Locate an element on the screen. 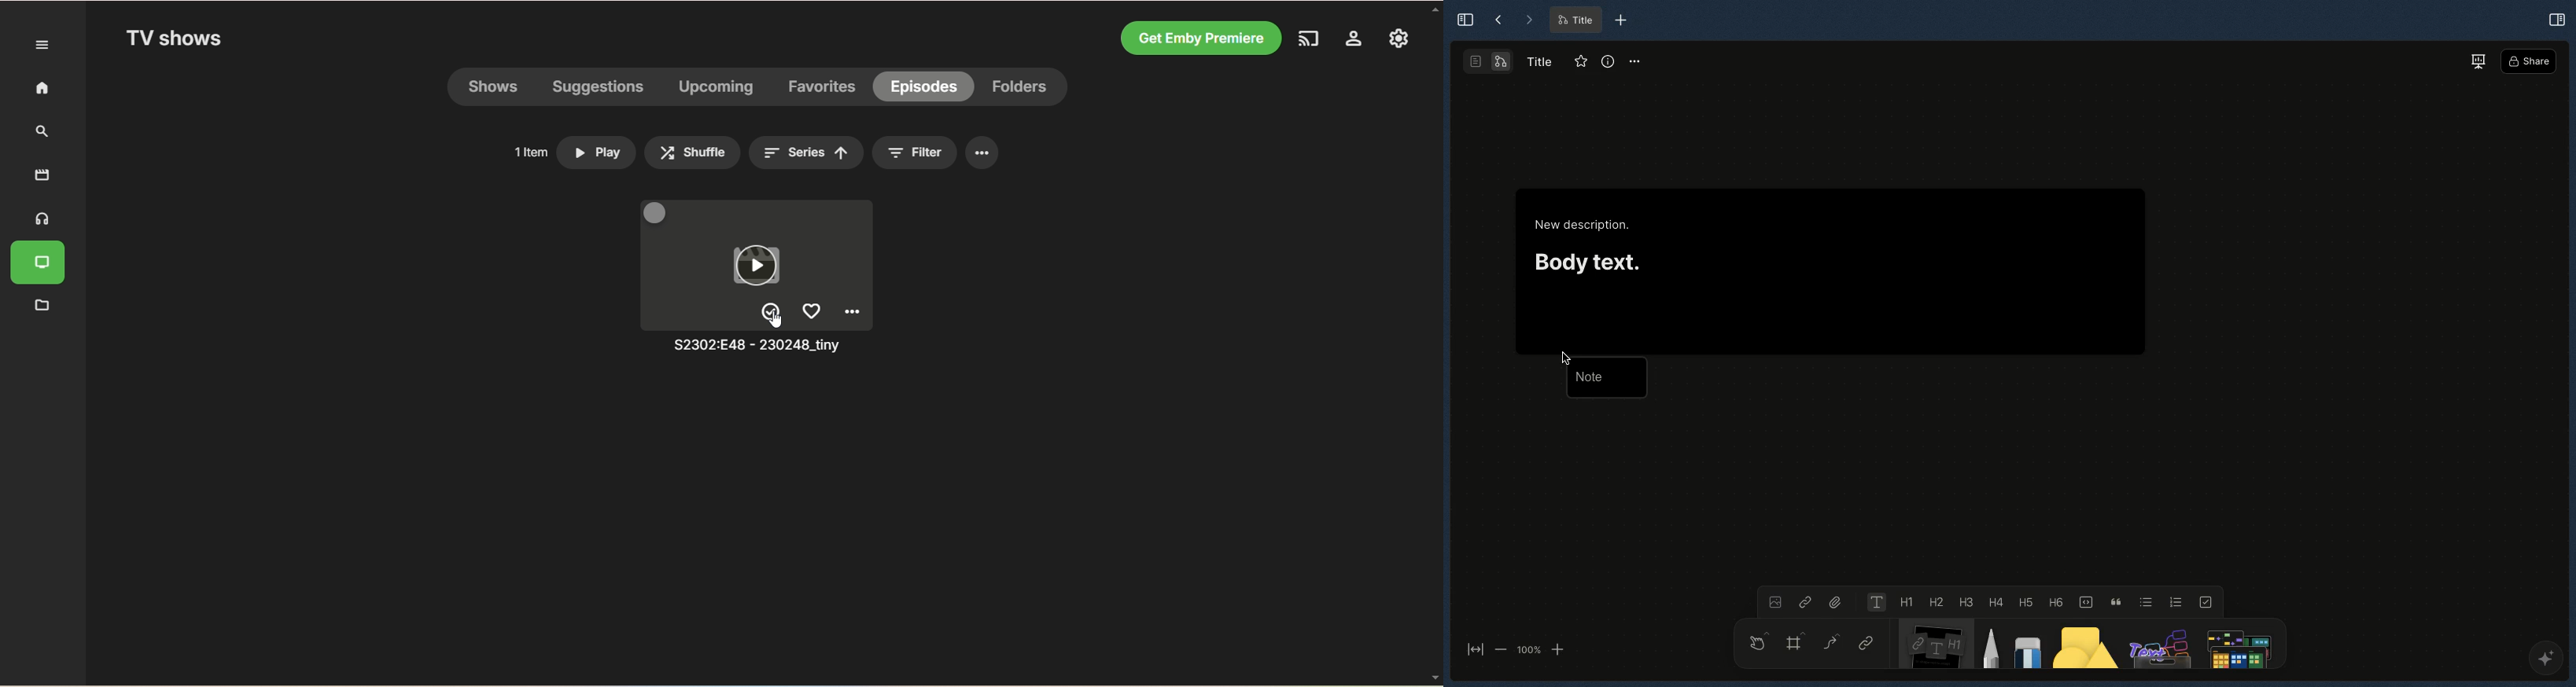 Image resolution: width=2576 pixels, height=700 pixels. Search file or anything is located at coordinates (2236, 645).